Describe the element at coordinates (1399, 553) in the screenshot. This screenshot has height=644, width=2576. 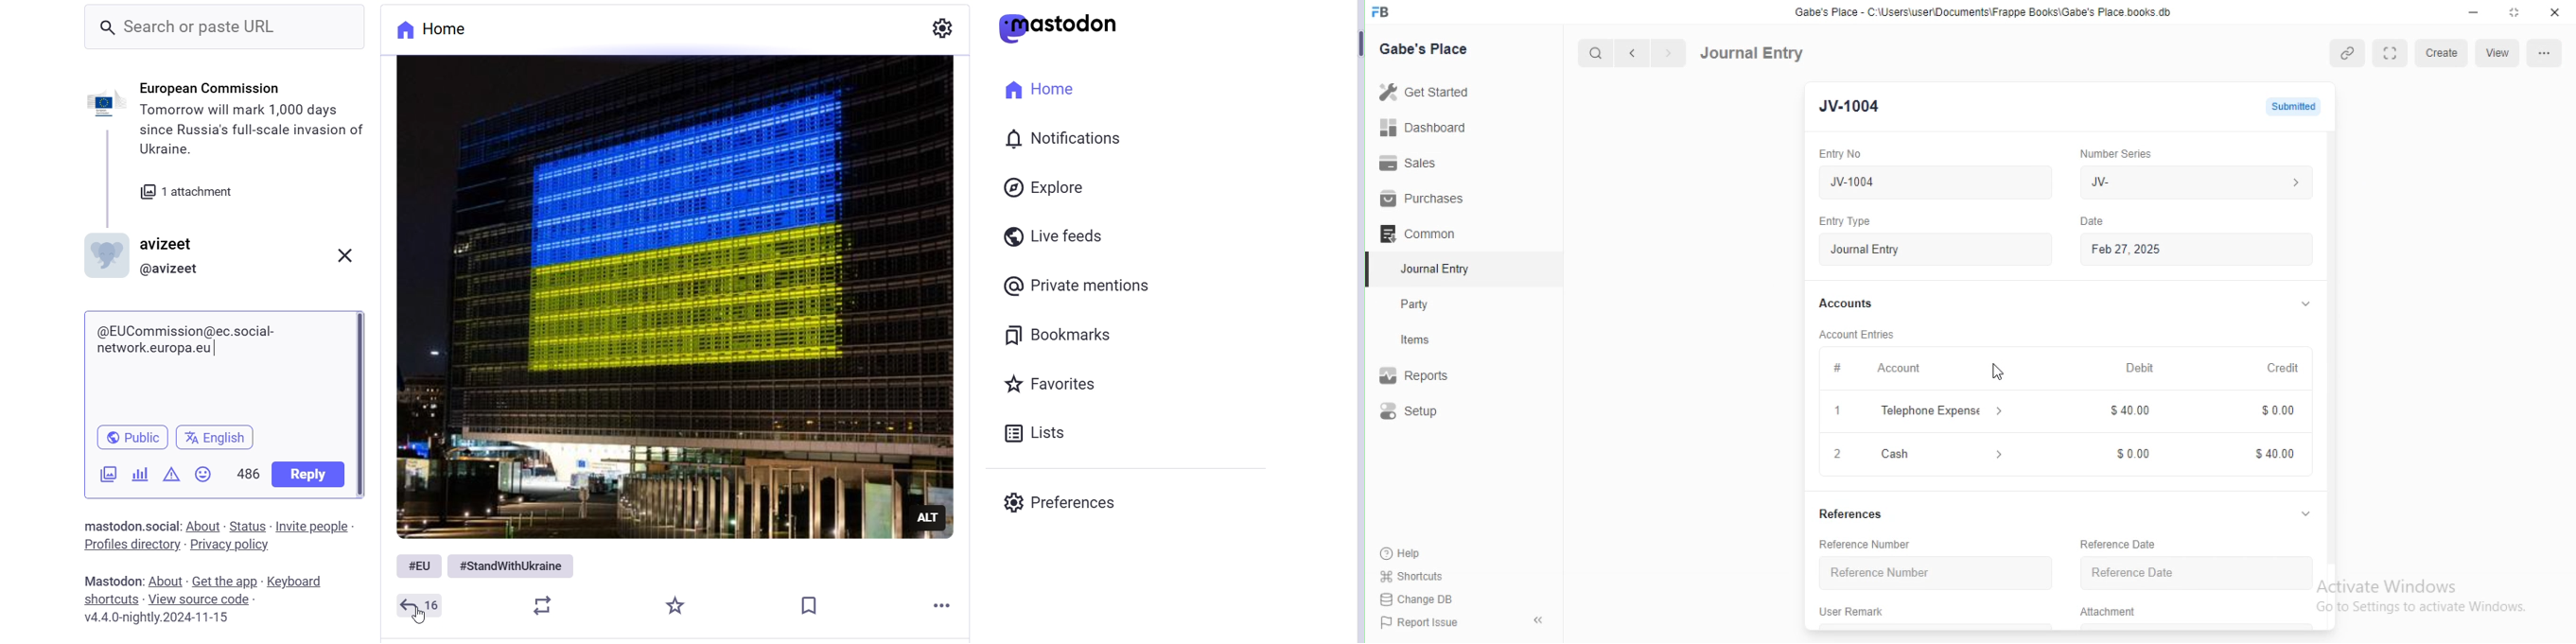
I see `Help` at that location.